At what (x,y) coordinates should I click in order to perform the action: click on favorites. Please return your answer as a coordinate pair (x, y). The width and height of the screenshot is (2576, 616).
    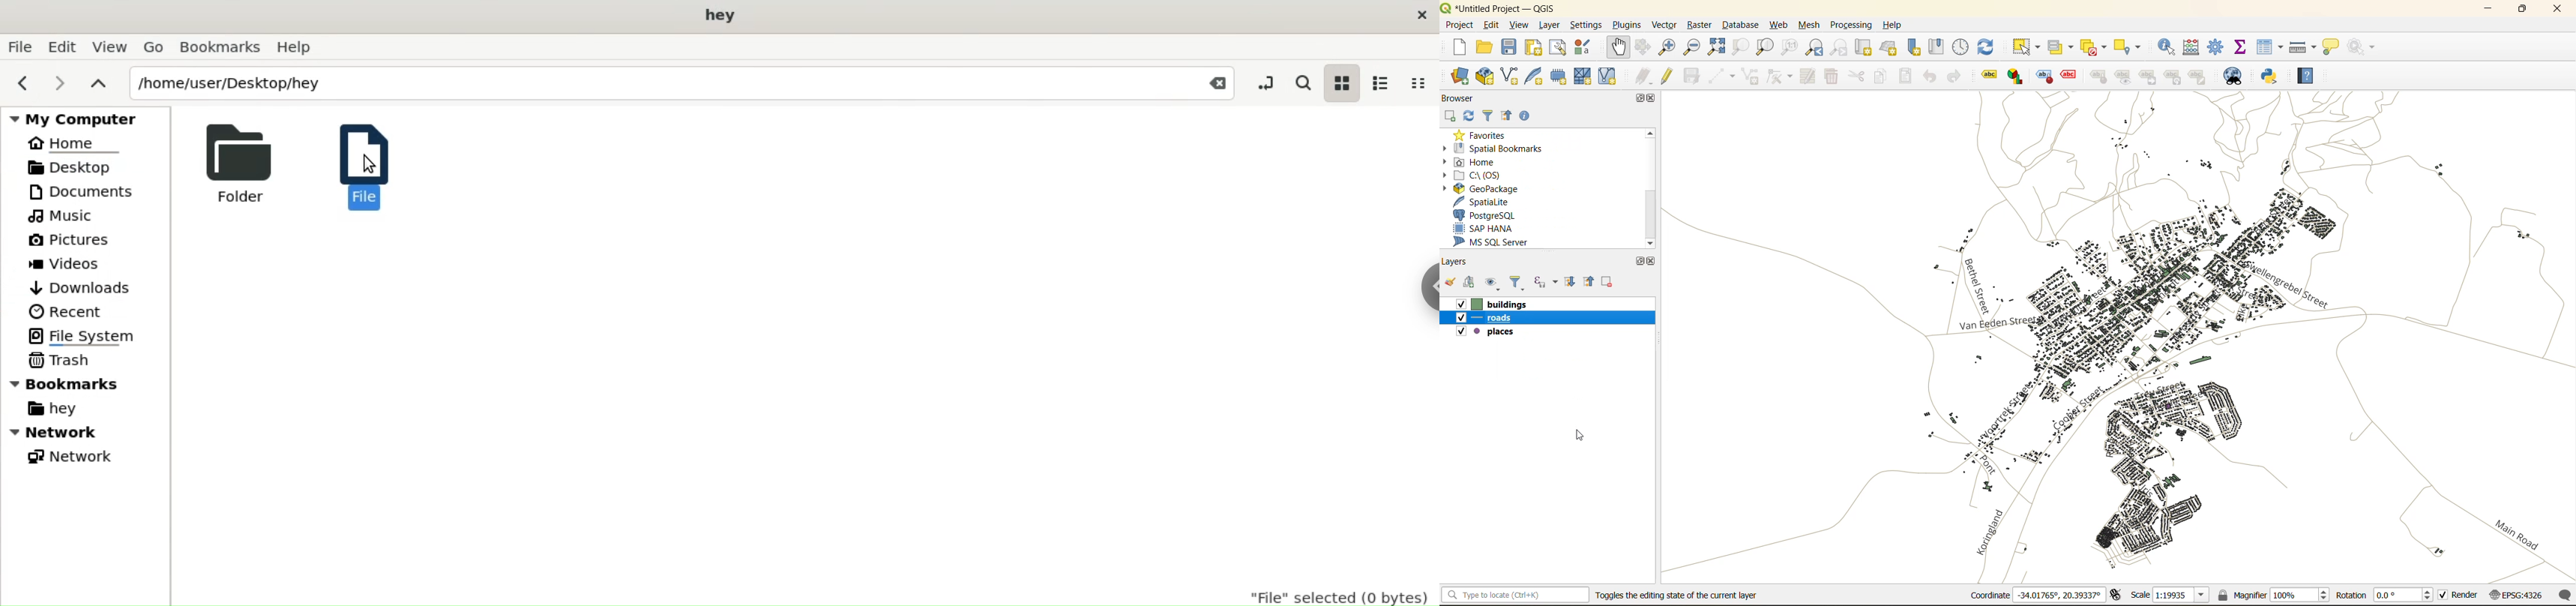
    Looking at the image, I should click on (1485, 137).